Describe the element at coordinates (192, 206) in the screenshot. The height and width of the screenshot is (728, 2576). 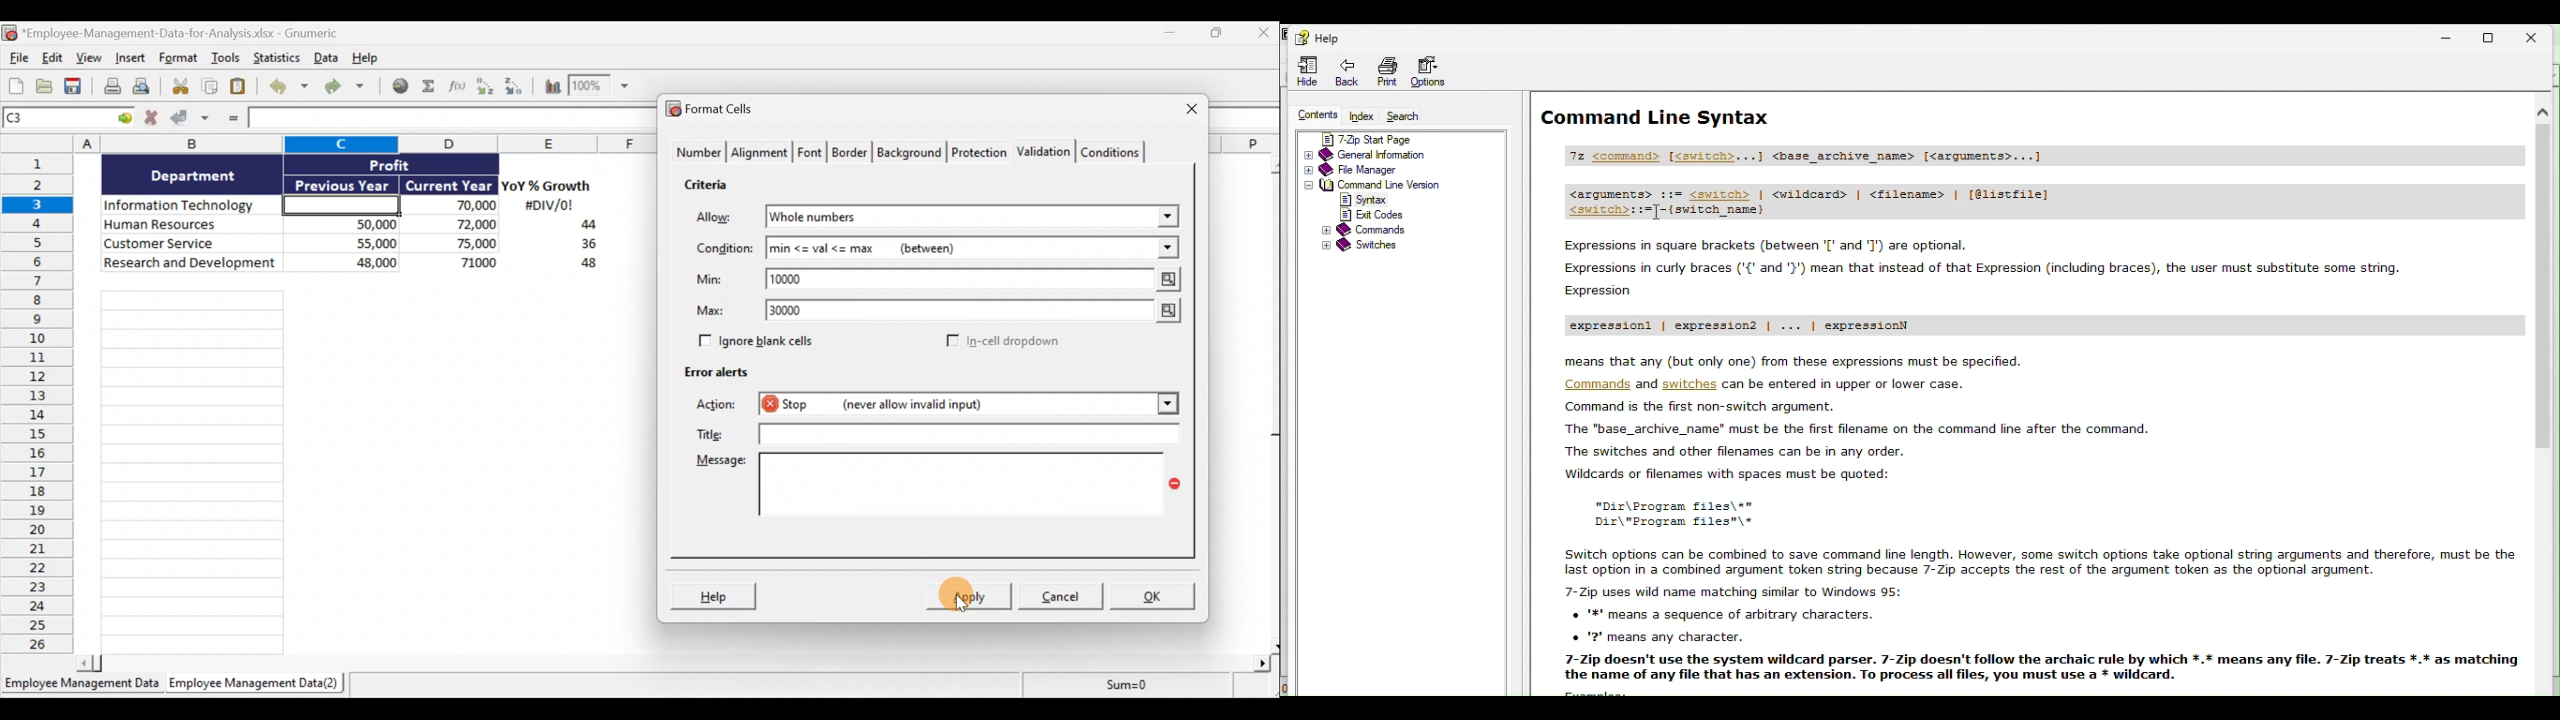
I see `Information Technology` at that location.